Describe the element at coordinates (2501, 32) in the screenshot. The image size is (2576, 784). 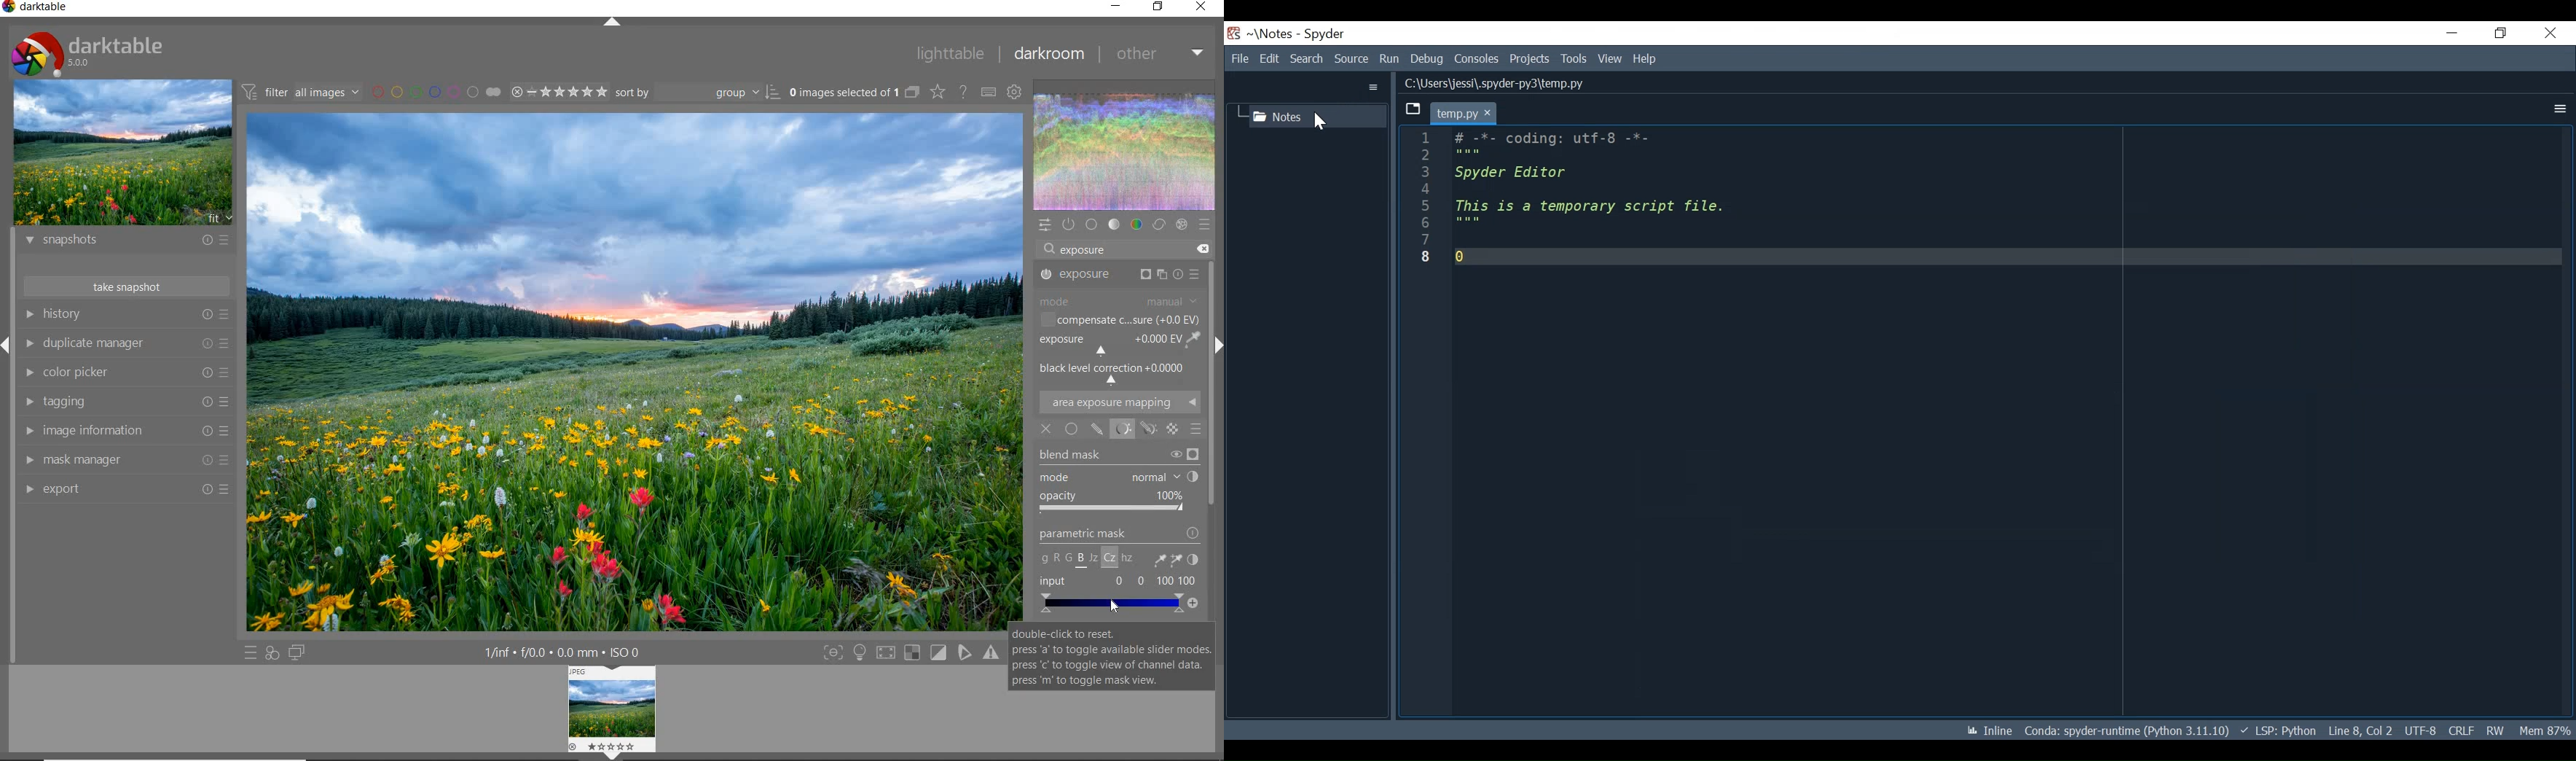
I see `Restore` at that location.